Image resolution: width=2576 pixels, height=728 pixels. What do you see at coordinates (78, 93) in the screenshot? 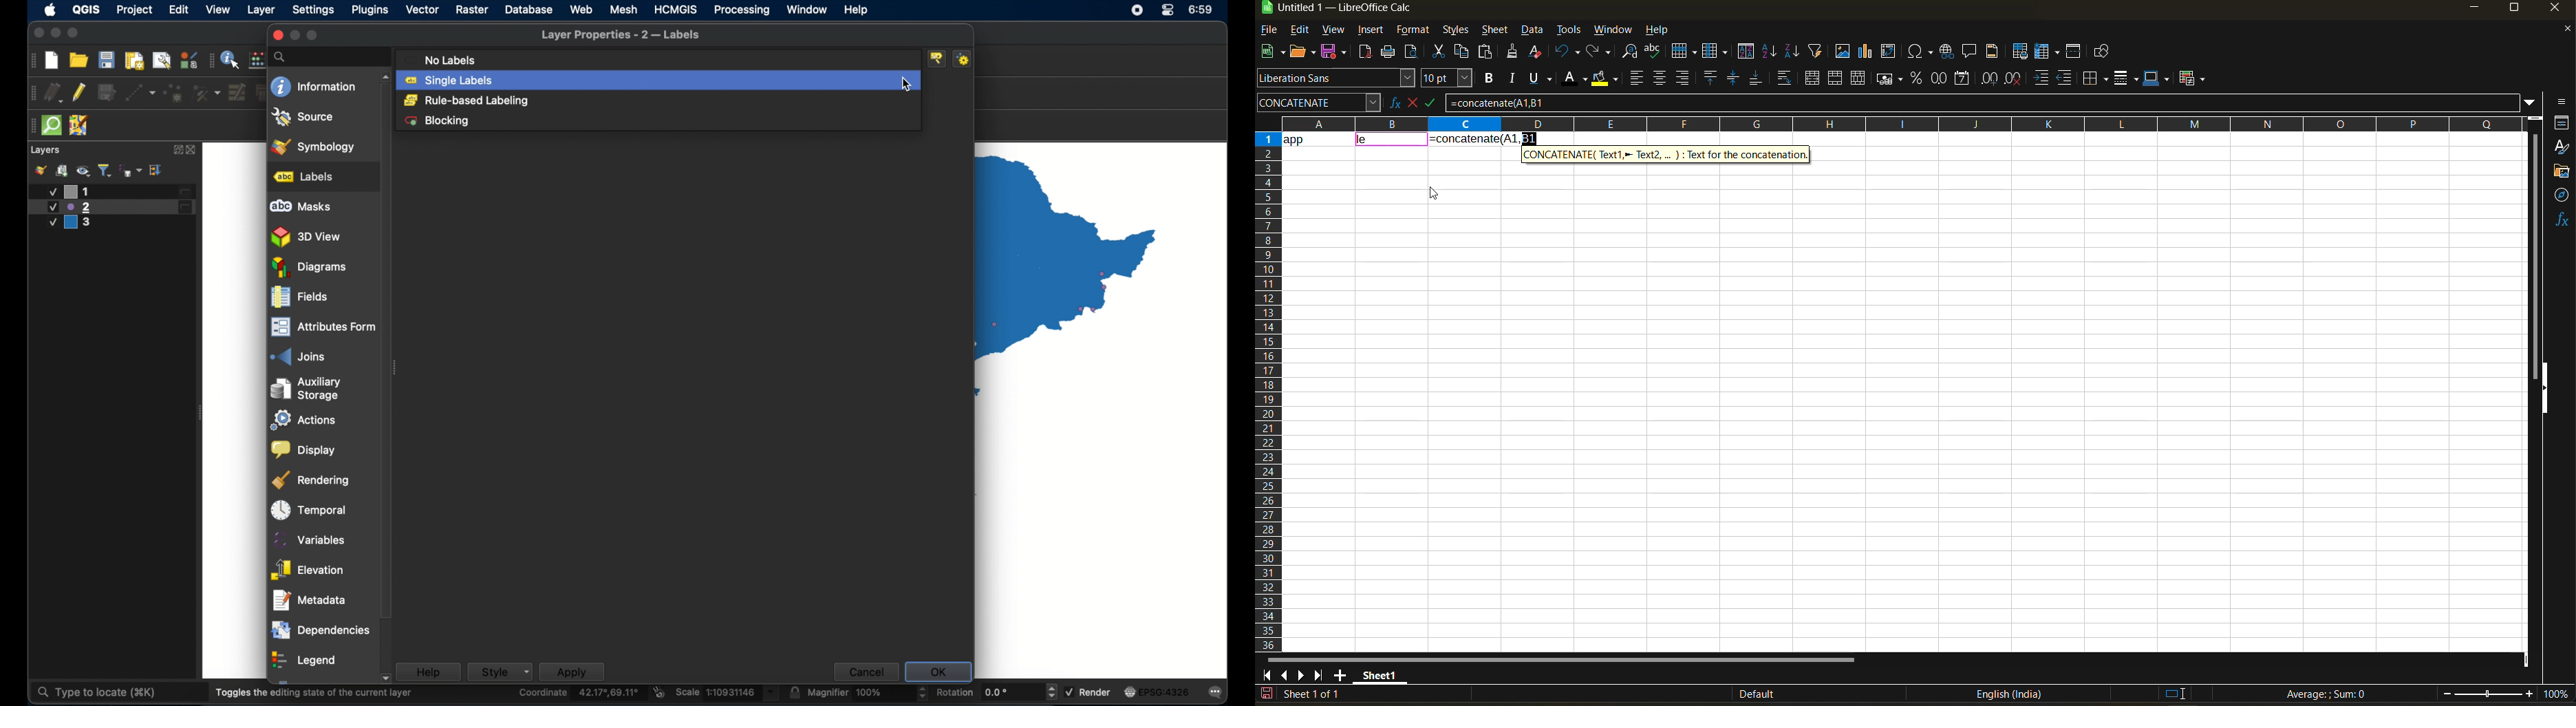
I see `toggle editing` at bounding box center [78, 93].